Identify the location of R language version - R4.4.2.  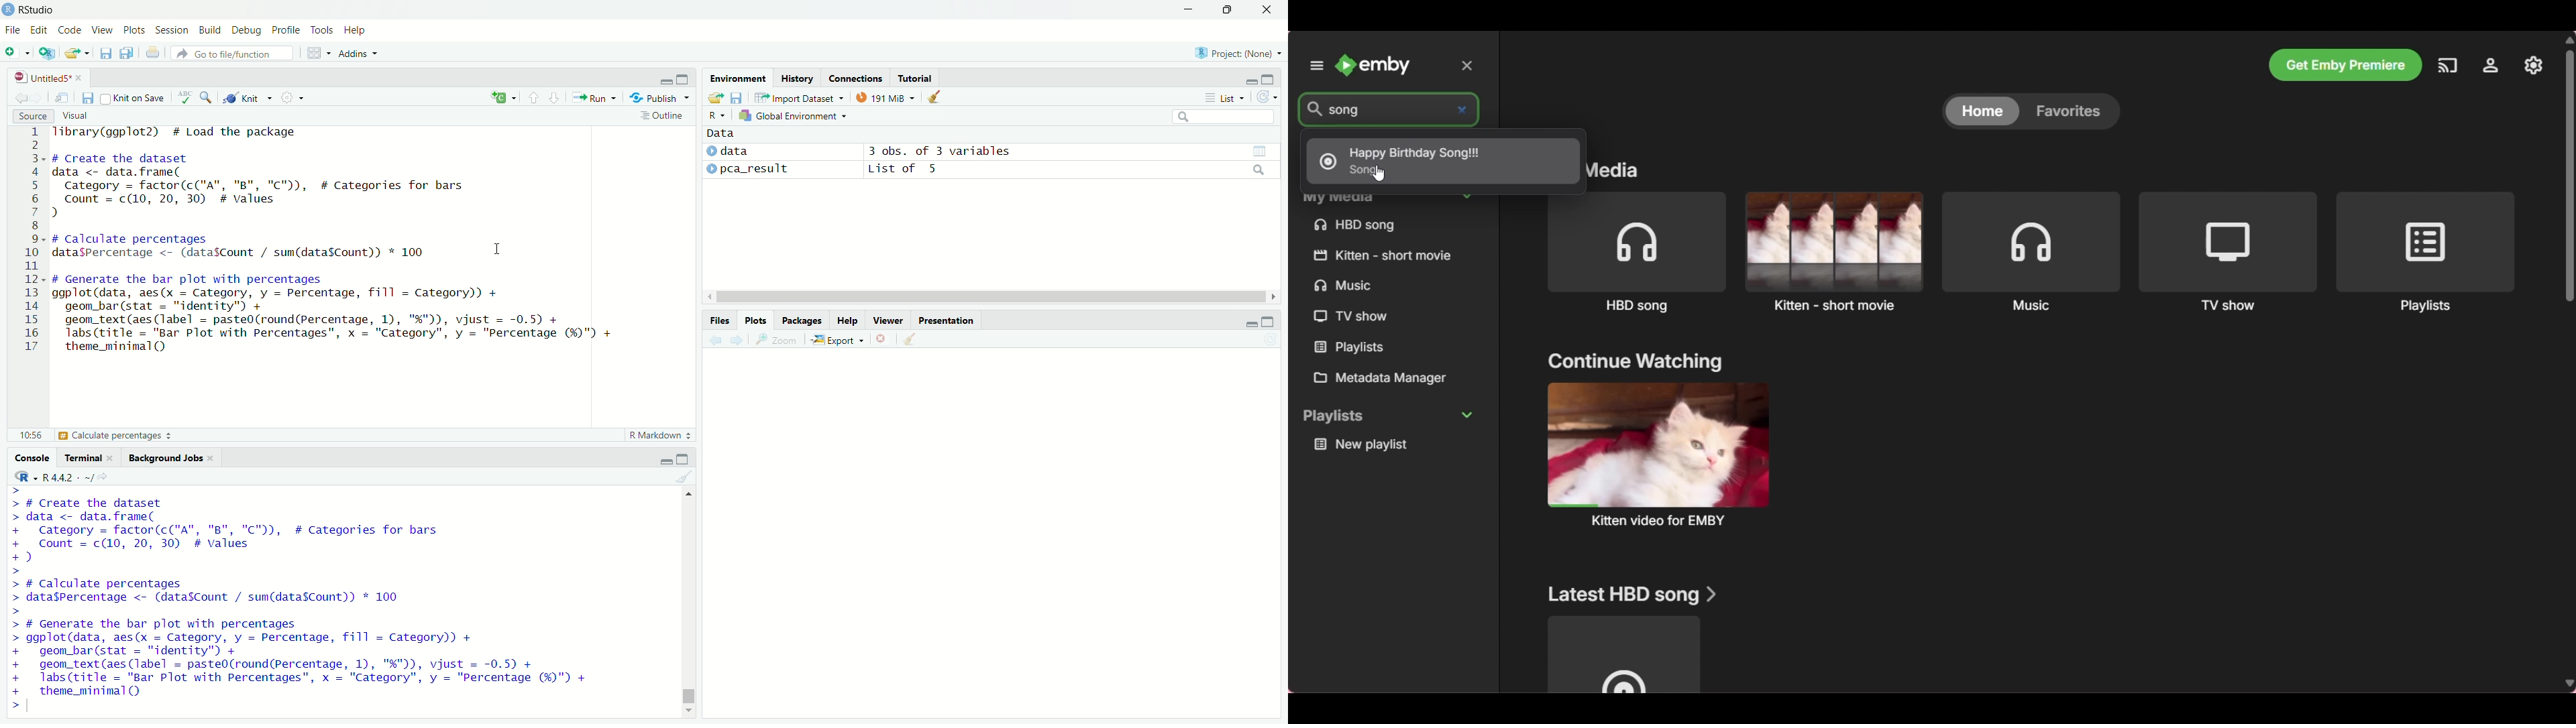
(80, 477).